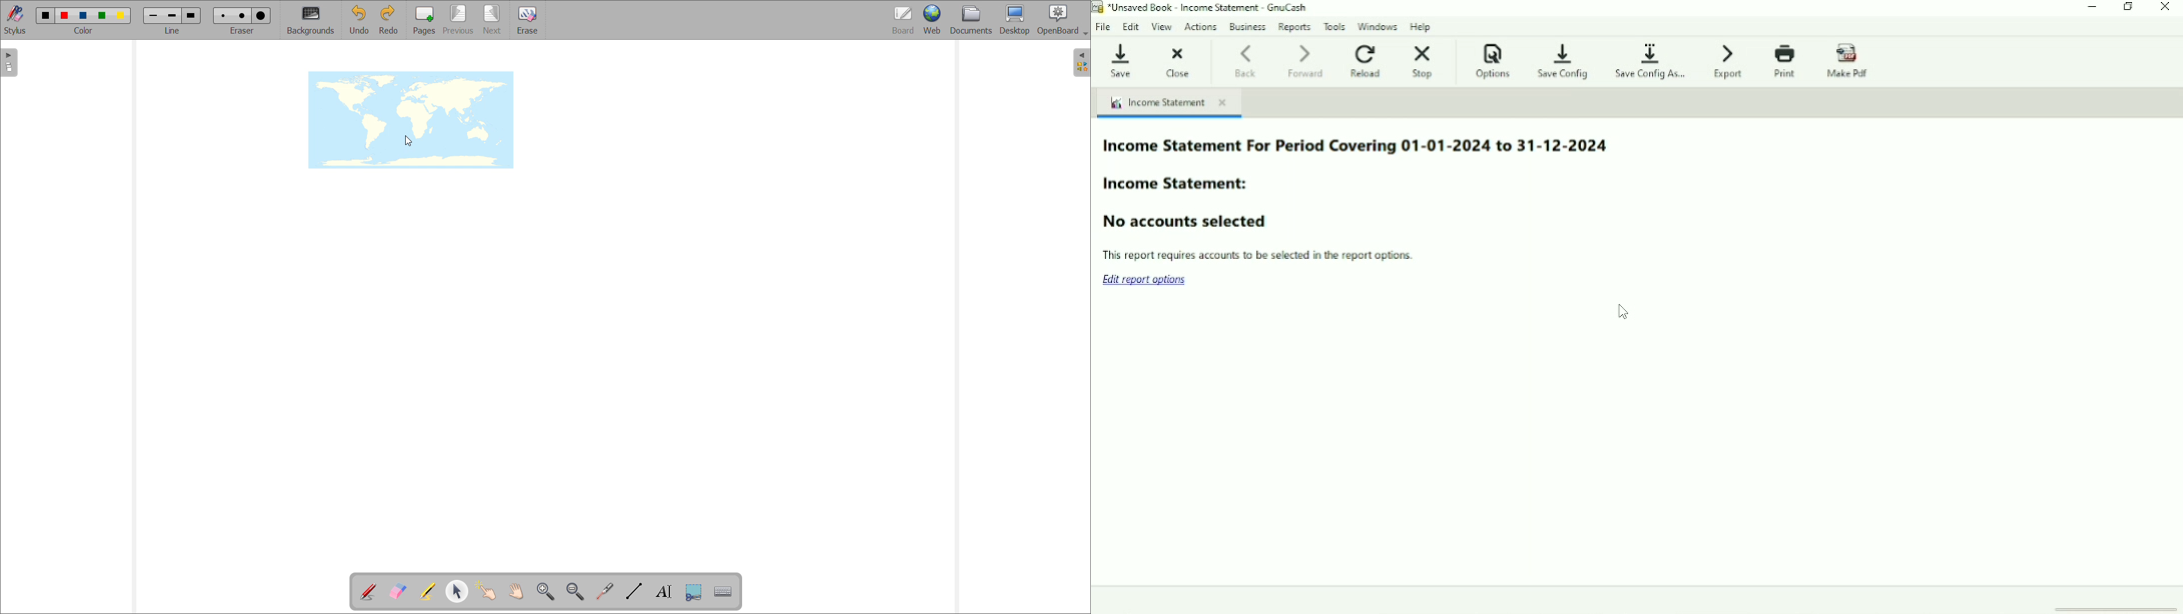  What do you see at coordinates (1423, 61) in the screenshot?
I see `Stop` at bounding box center [1423, 61].